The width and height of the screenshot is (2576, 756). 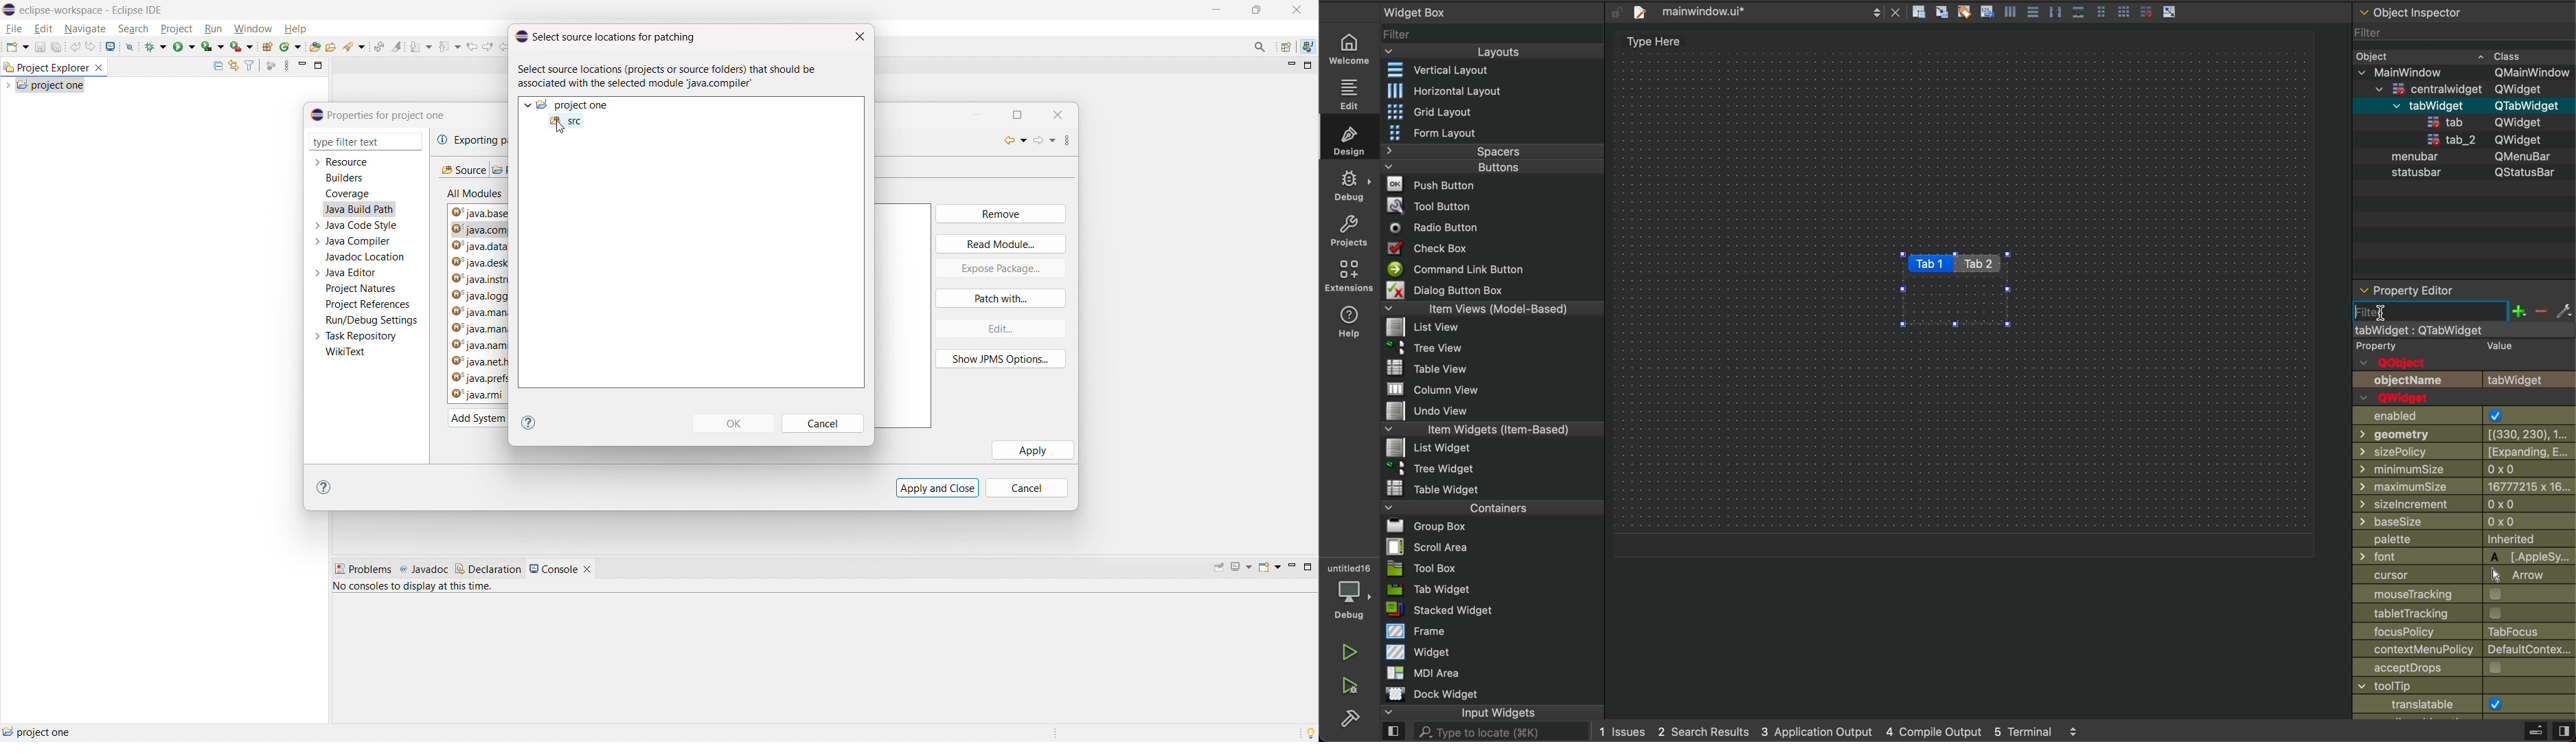 I want to click on enabled, so click(x=2462, y=416).